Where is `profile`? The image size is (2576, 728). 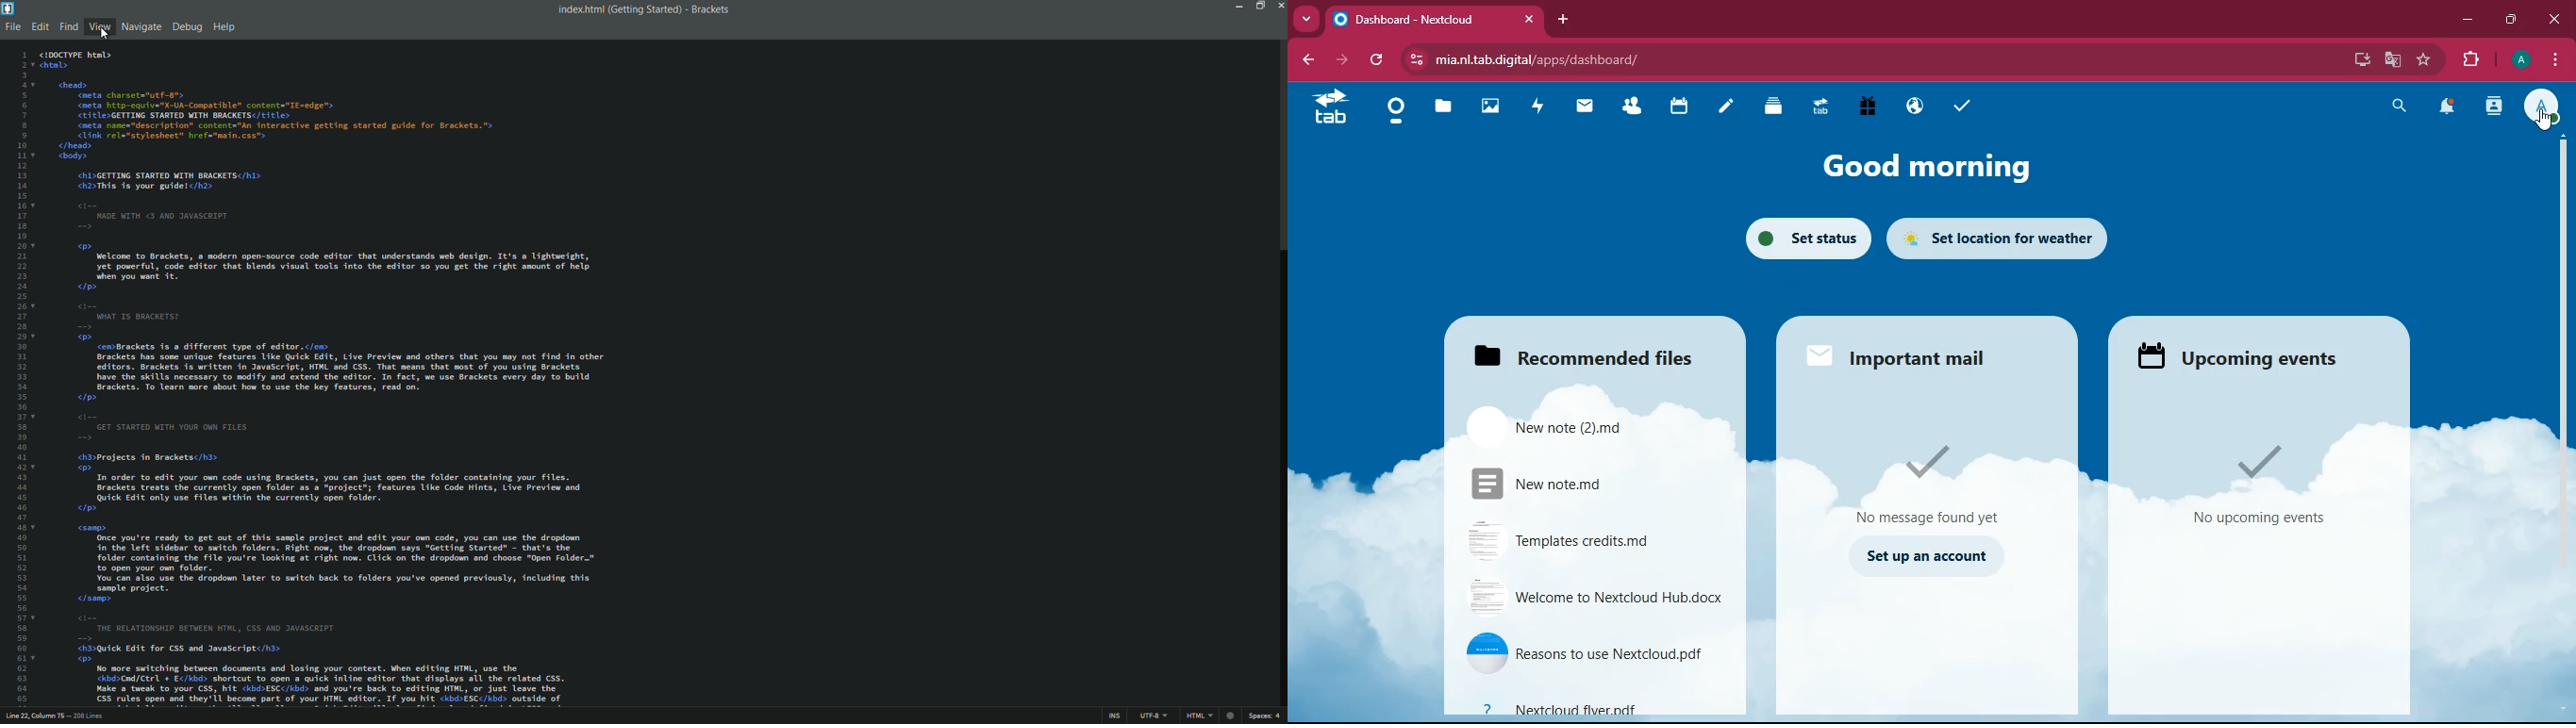 profile is located at coordinates (2546, 107).